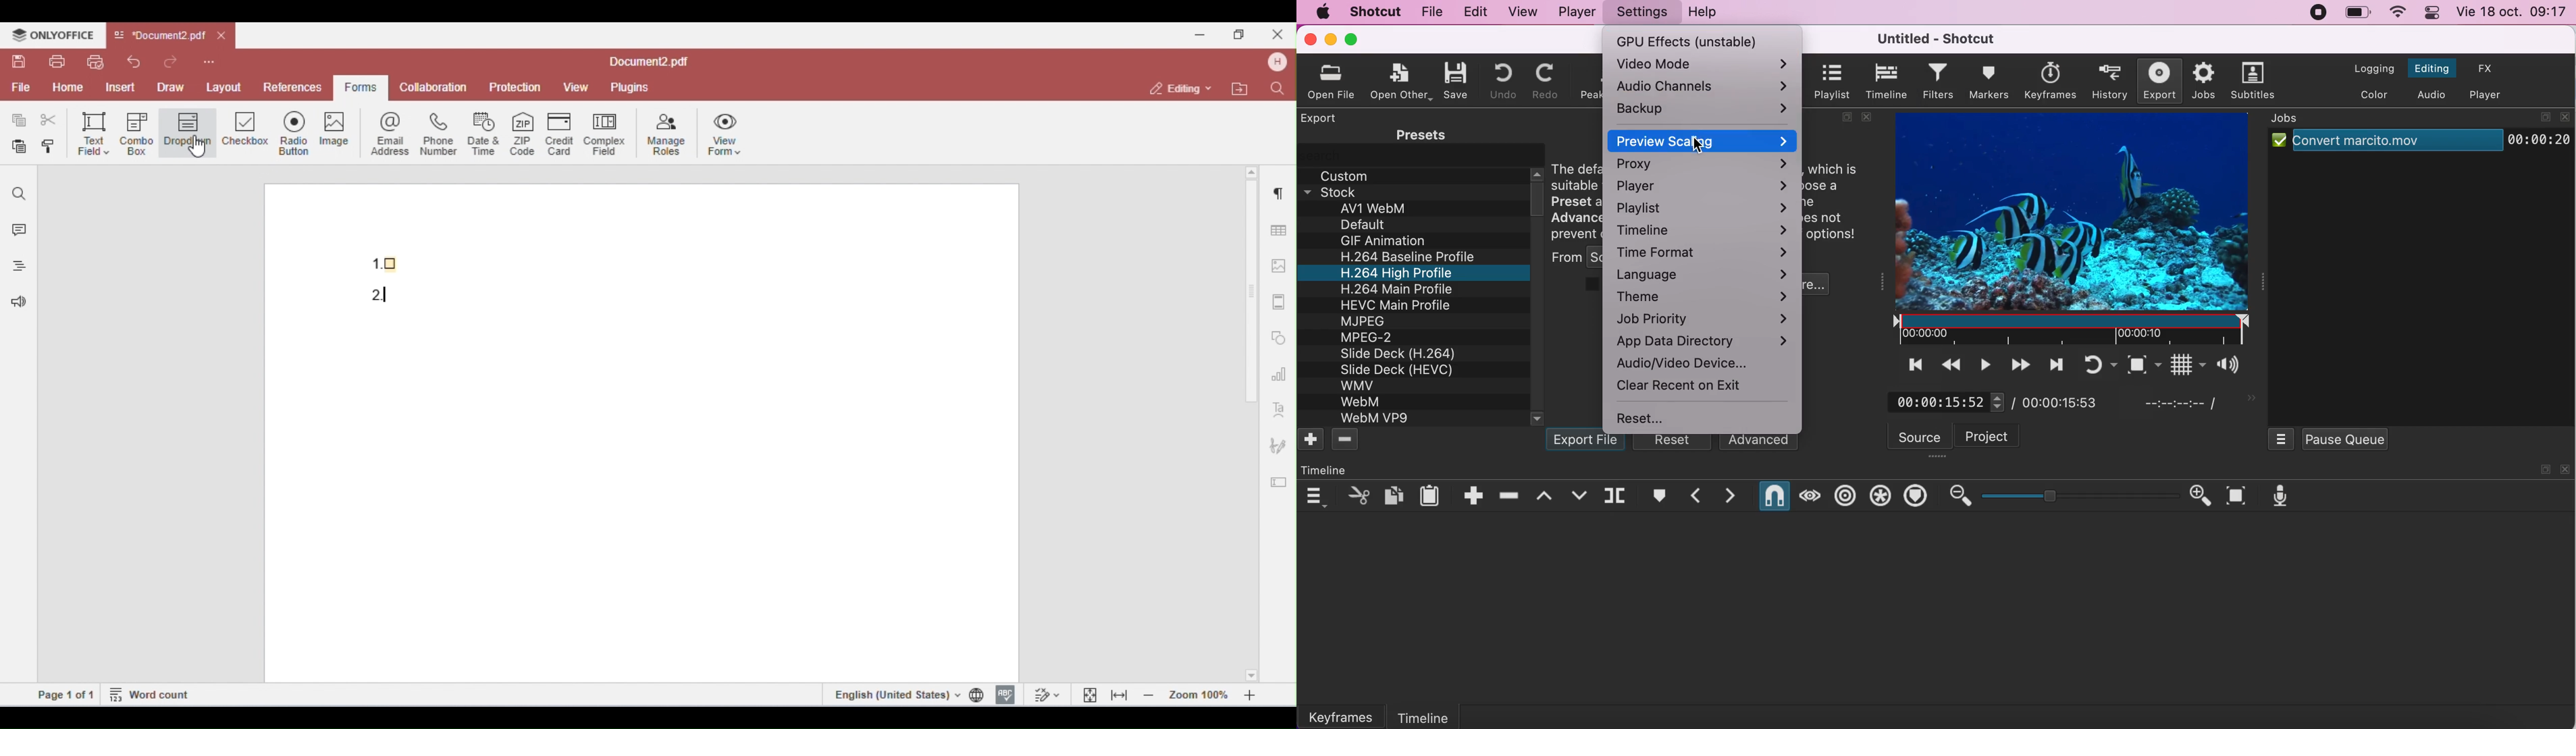  What do you see at coordinates (1706, 87) in the screenshot?
I see `audio channels` at bounding box center [1706, 87].